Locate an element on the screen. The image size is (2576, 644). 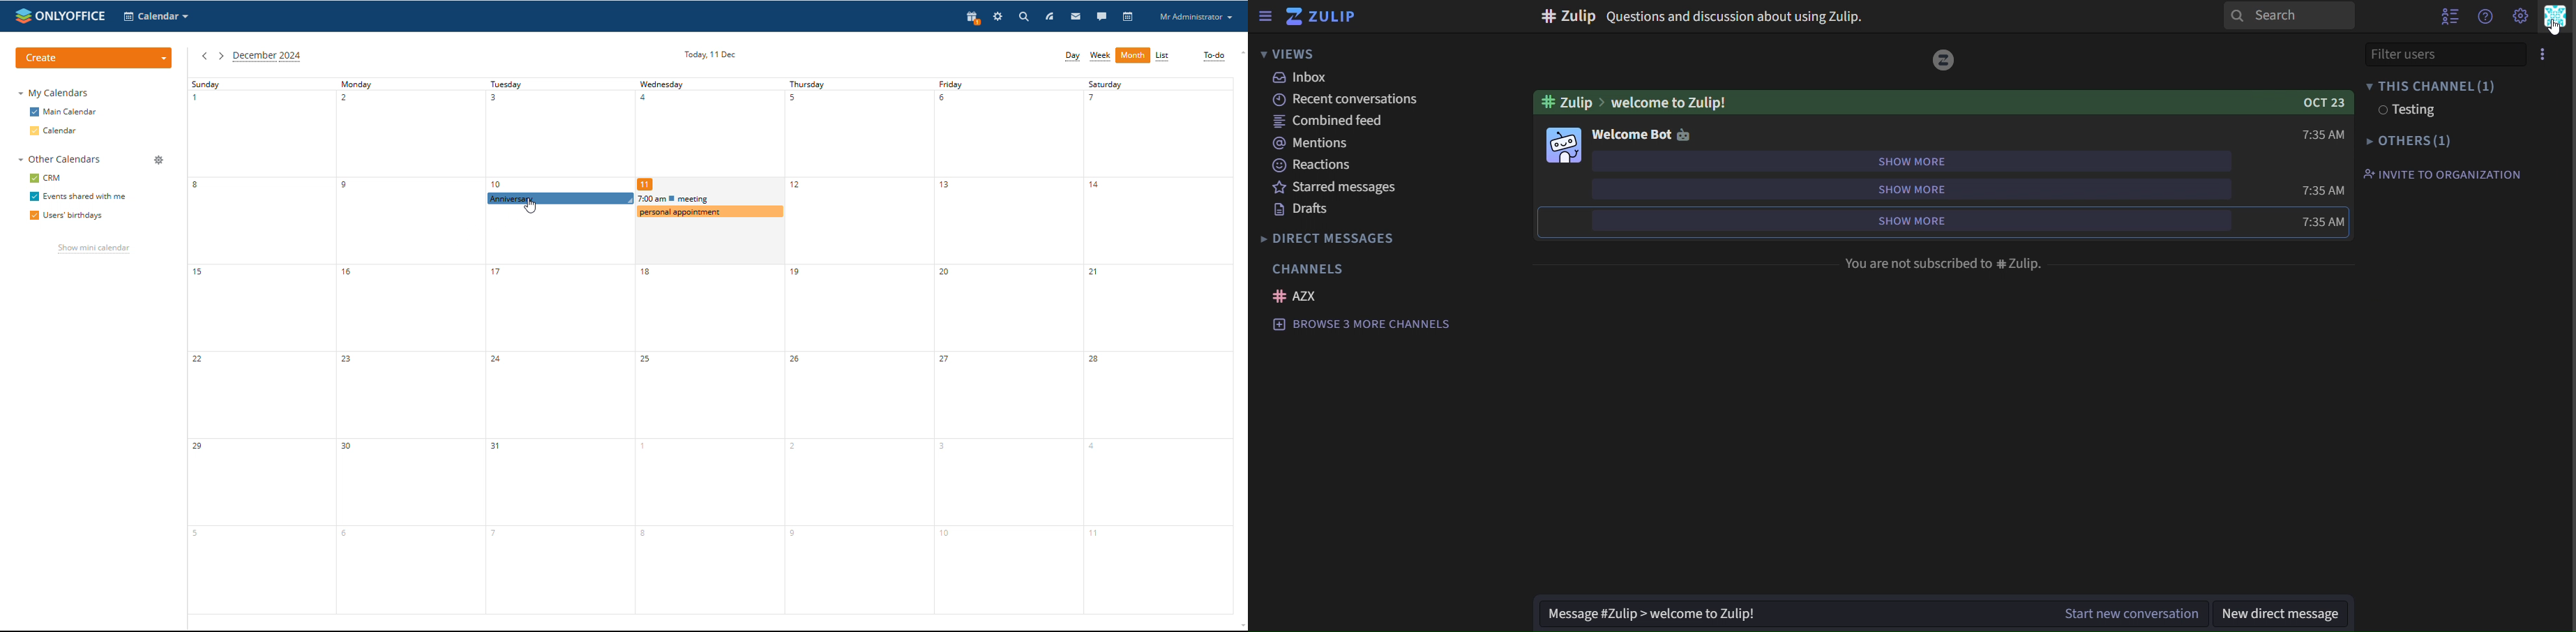
direct messages is located at coordinates (1348, 237).